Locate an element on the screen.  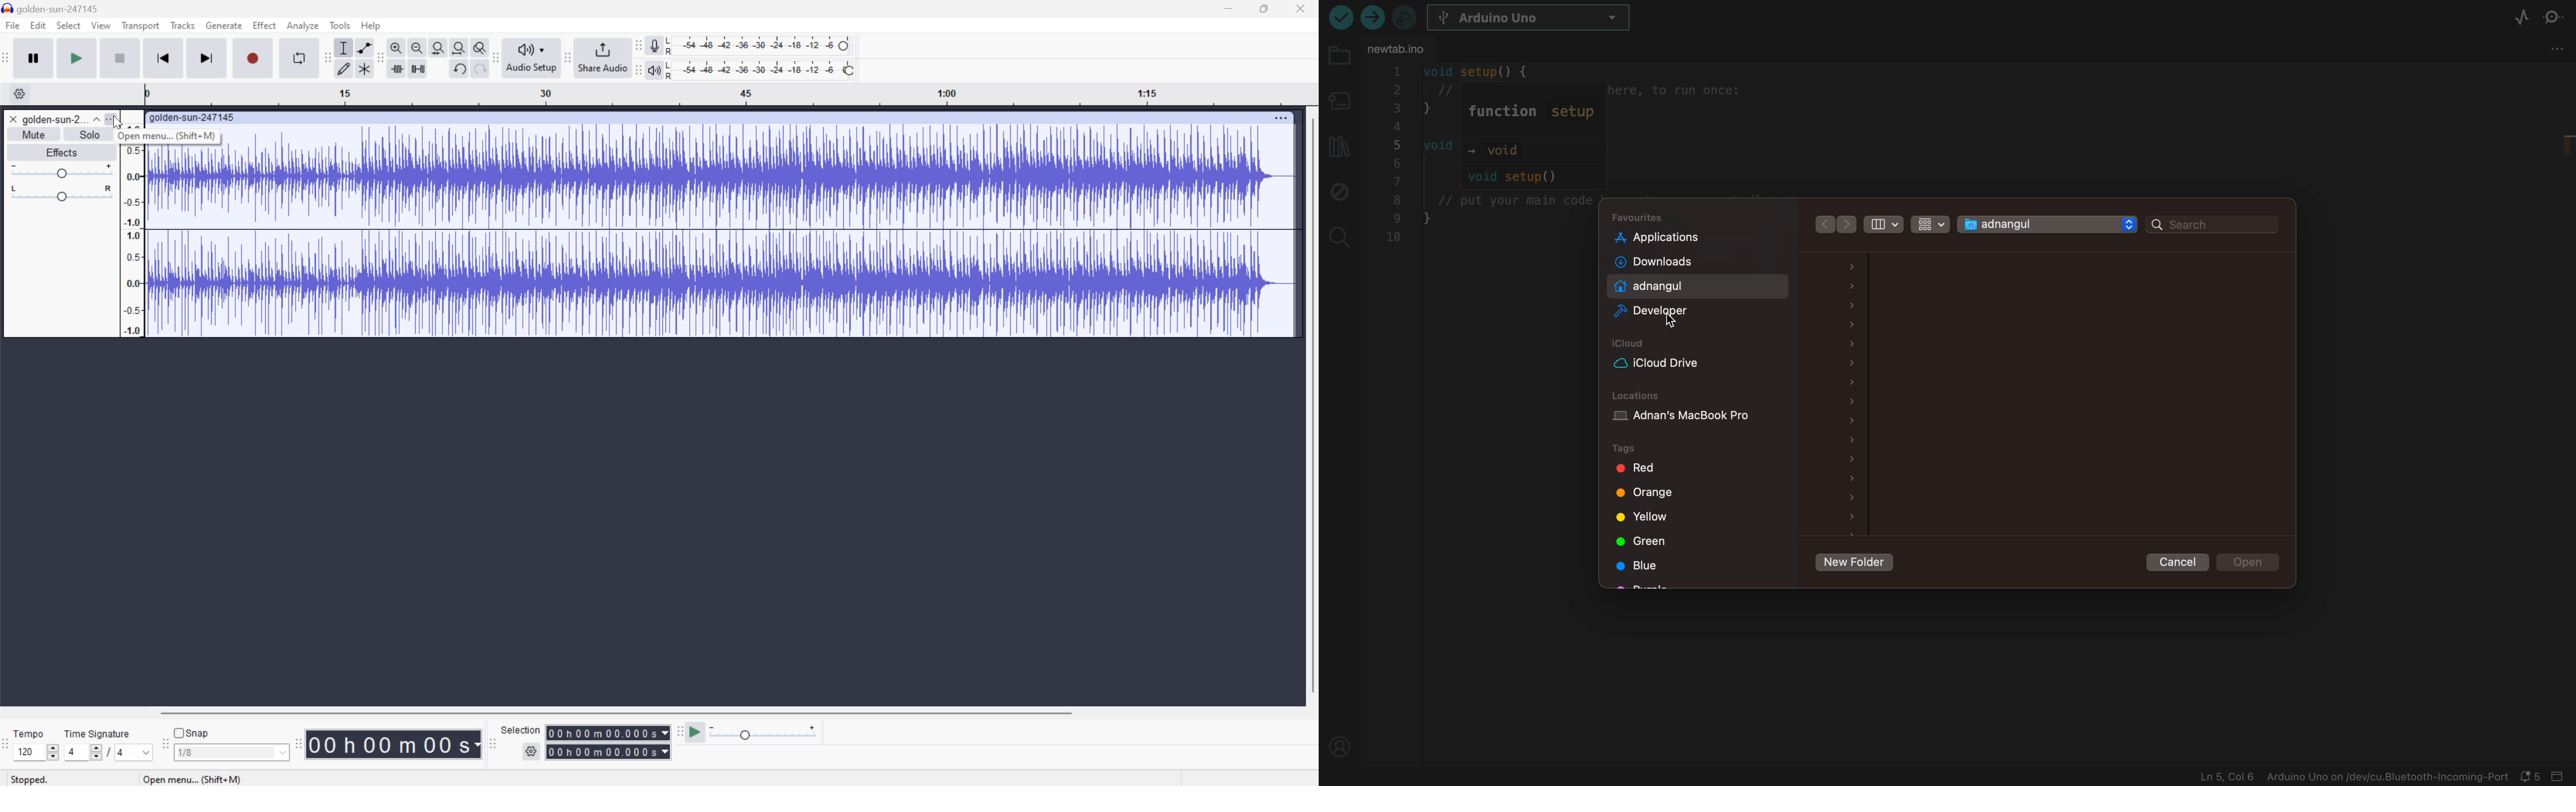
4 is located at coordinates (125, 752).